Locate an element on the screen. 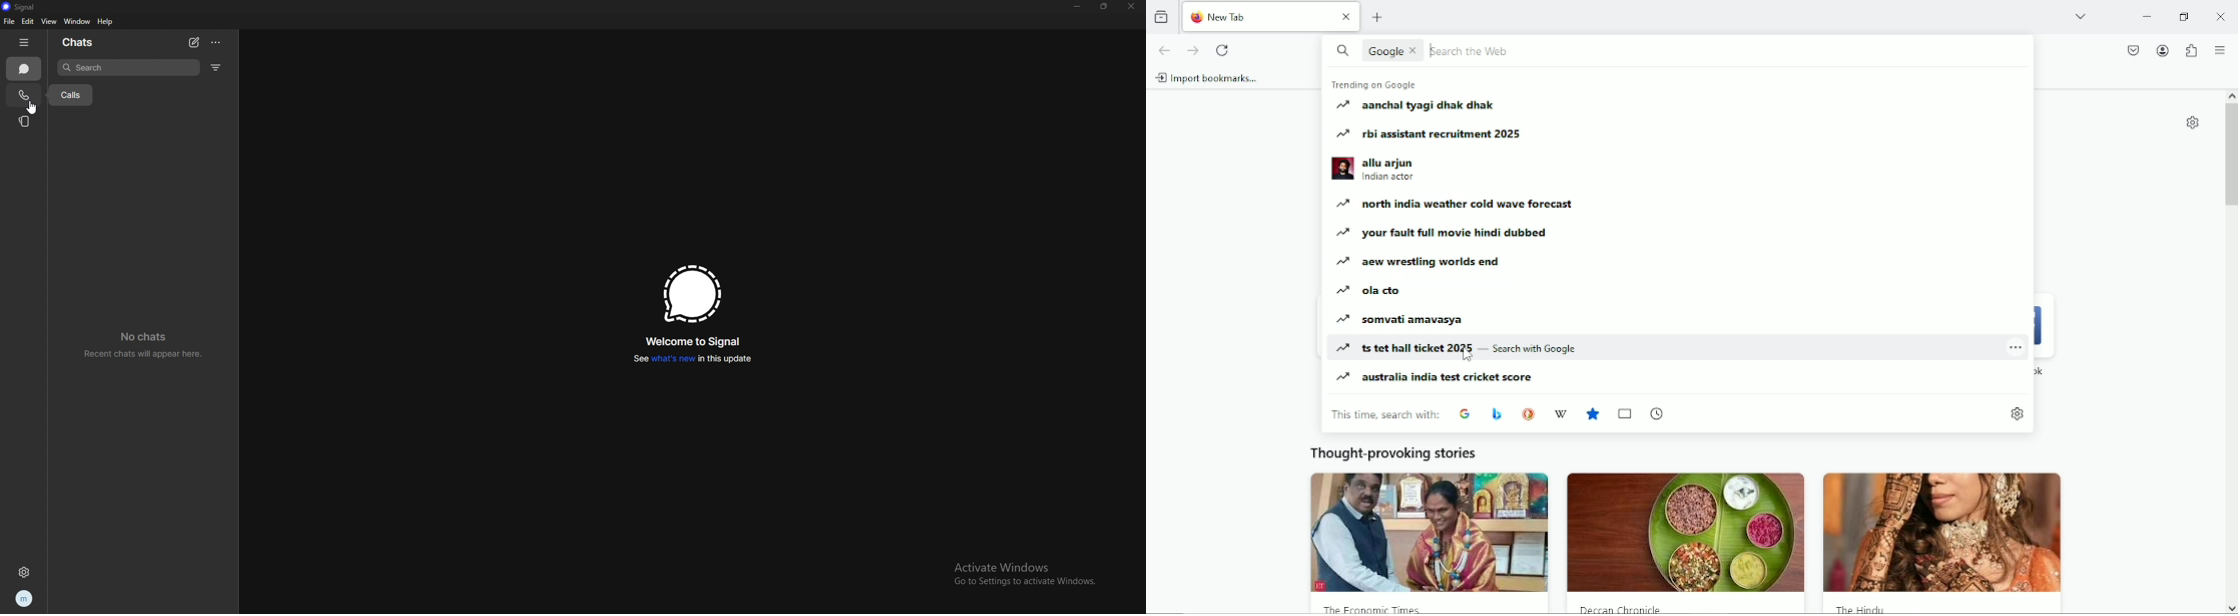  settings is located at coordinates (24, 572).